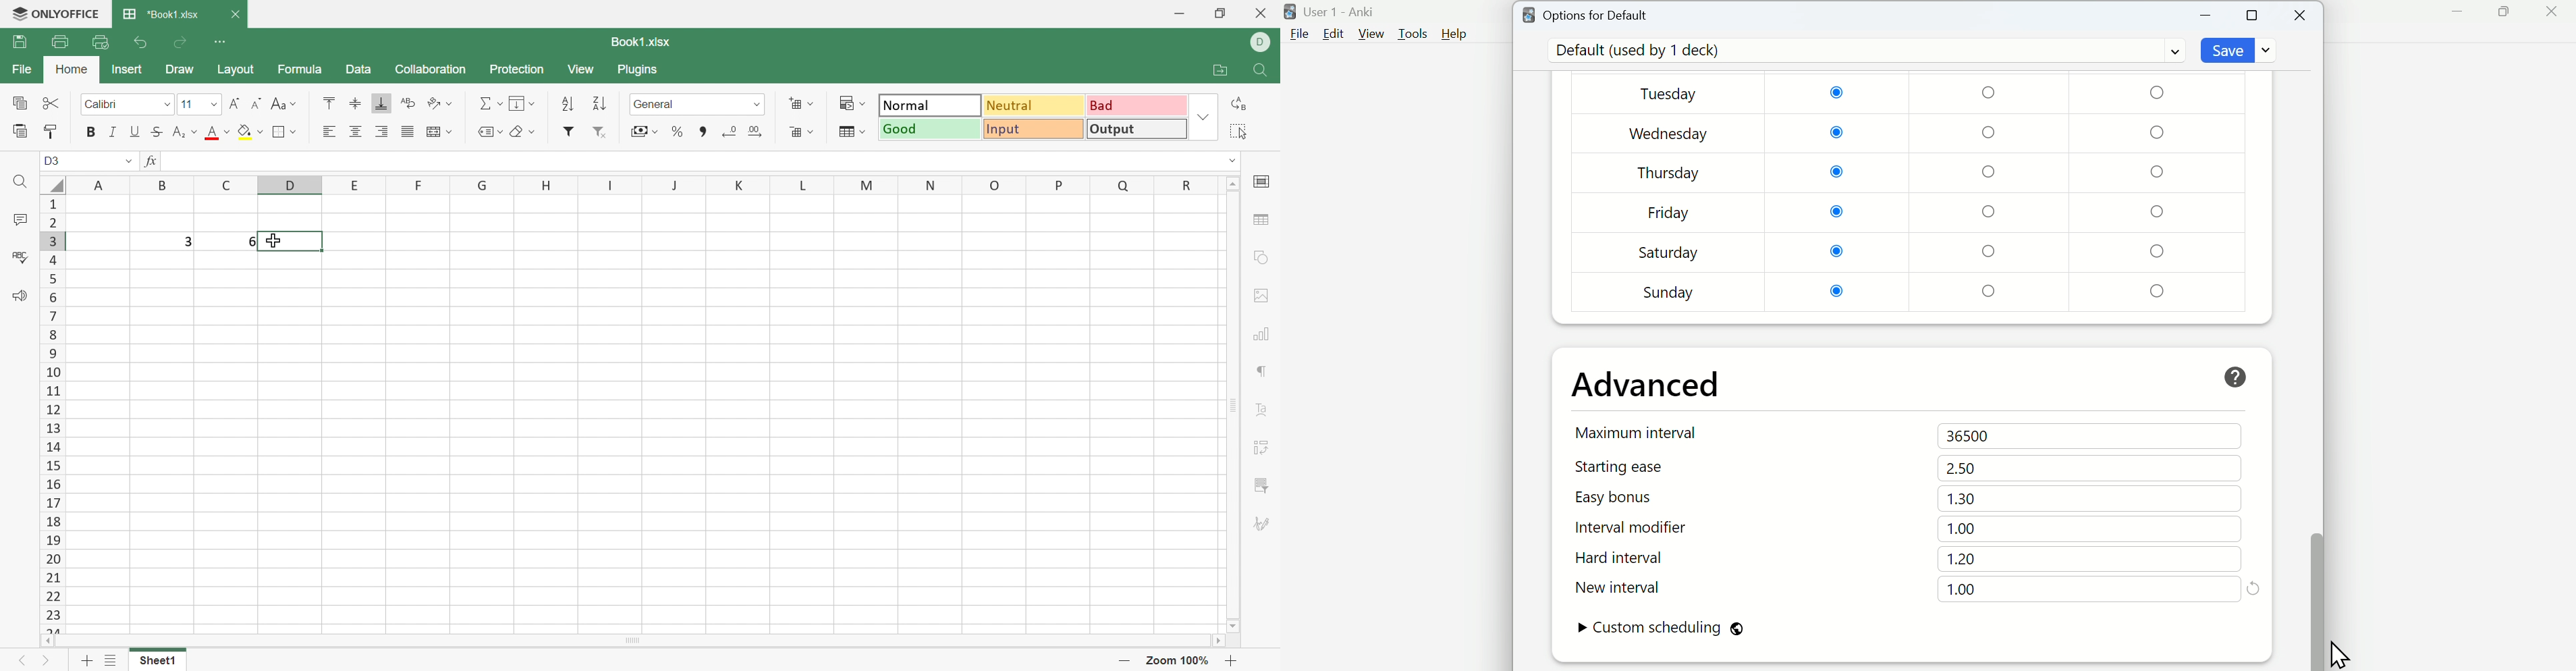 Image resolution: width=2576 pixels, height=672 pixels. I want to click on Align bottom, so click(383, 103).